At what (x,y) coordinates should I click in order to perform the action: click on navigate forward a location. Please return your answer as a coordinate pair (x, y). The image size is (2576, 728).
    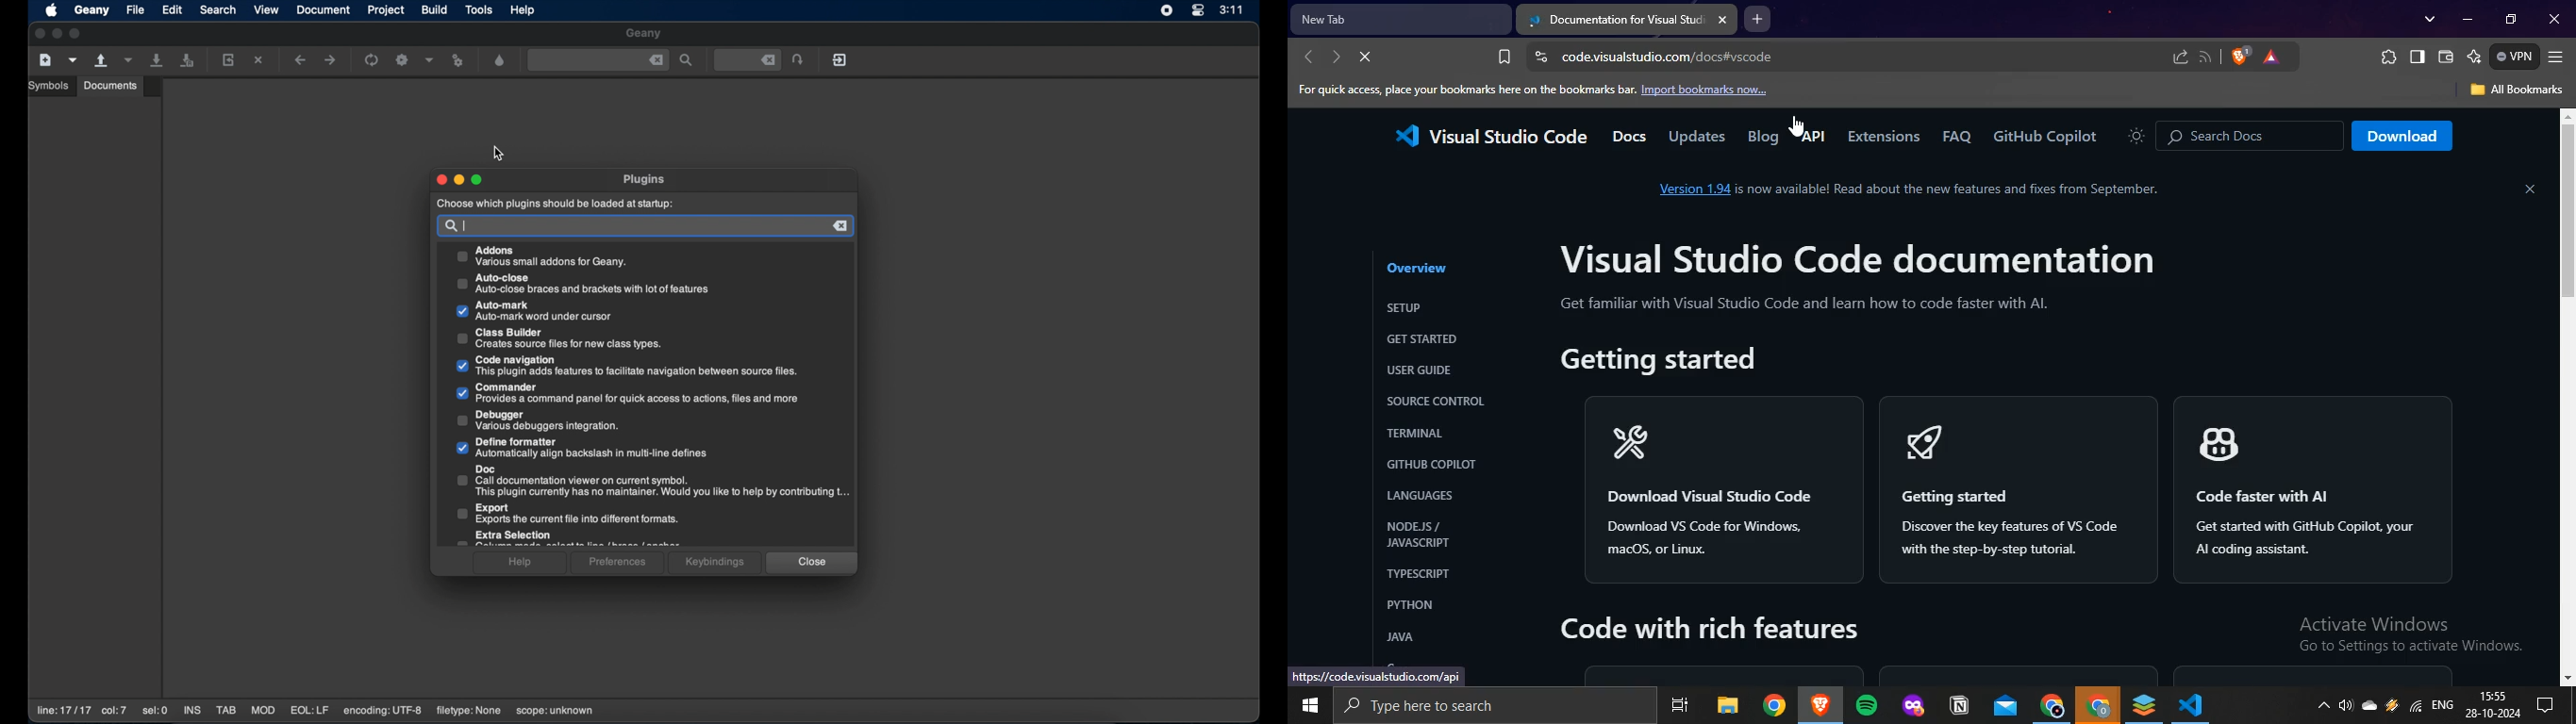
    Looking at the image, I should click on (331, 60).